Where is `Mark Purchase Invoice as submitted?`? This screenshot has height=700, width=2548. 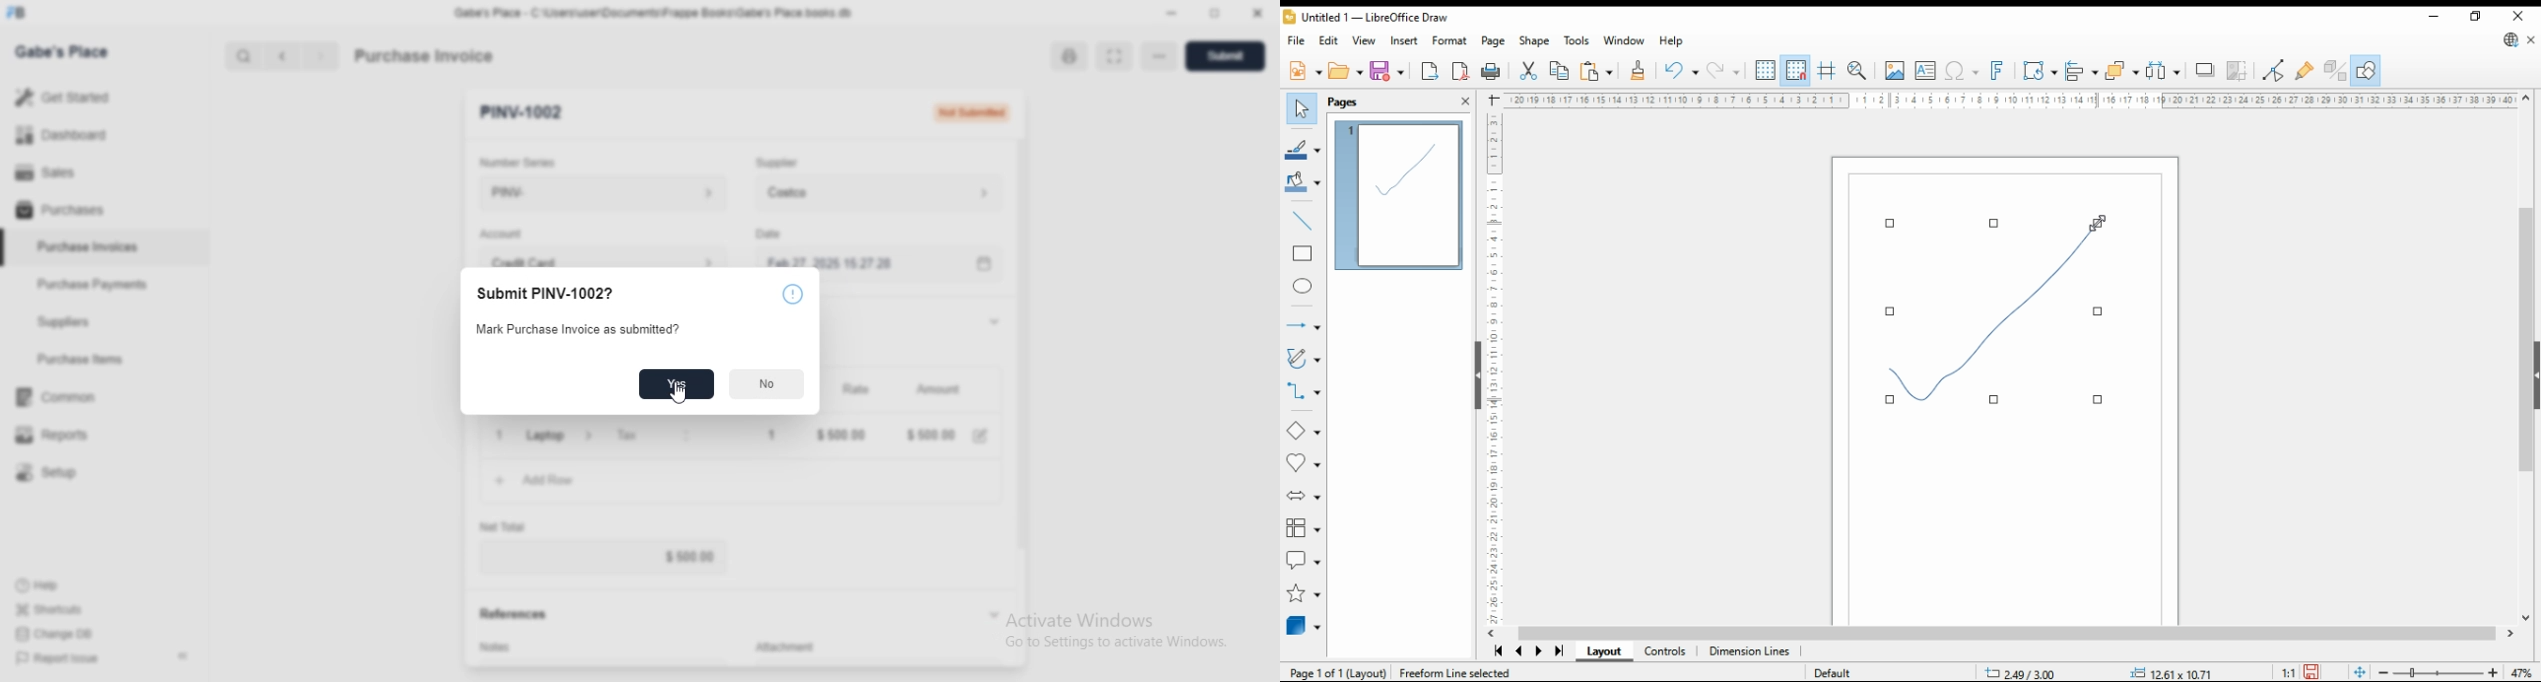 Mark Purchase Invoice as submitted? is located at coordinates (578, 329).